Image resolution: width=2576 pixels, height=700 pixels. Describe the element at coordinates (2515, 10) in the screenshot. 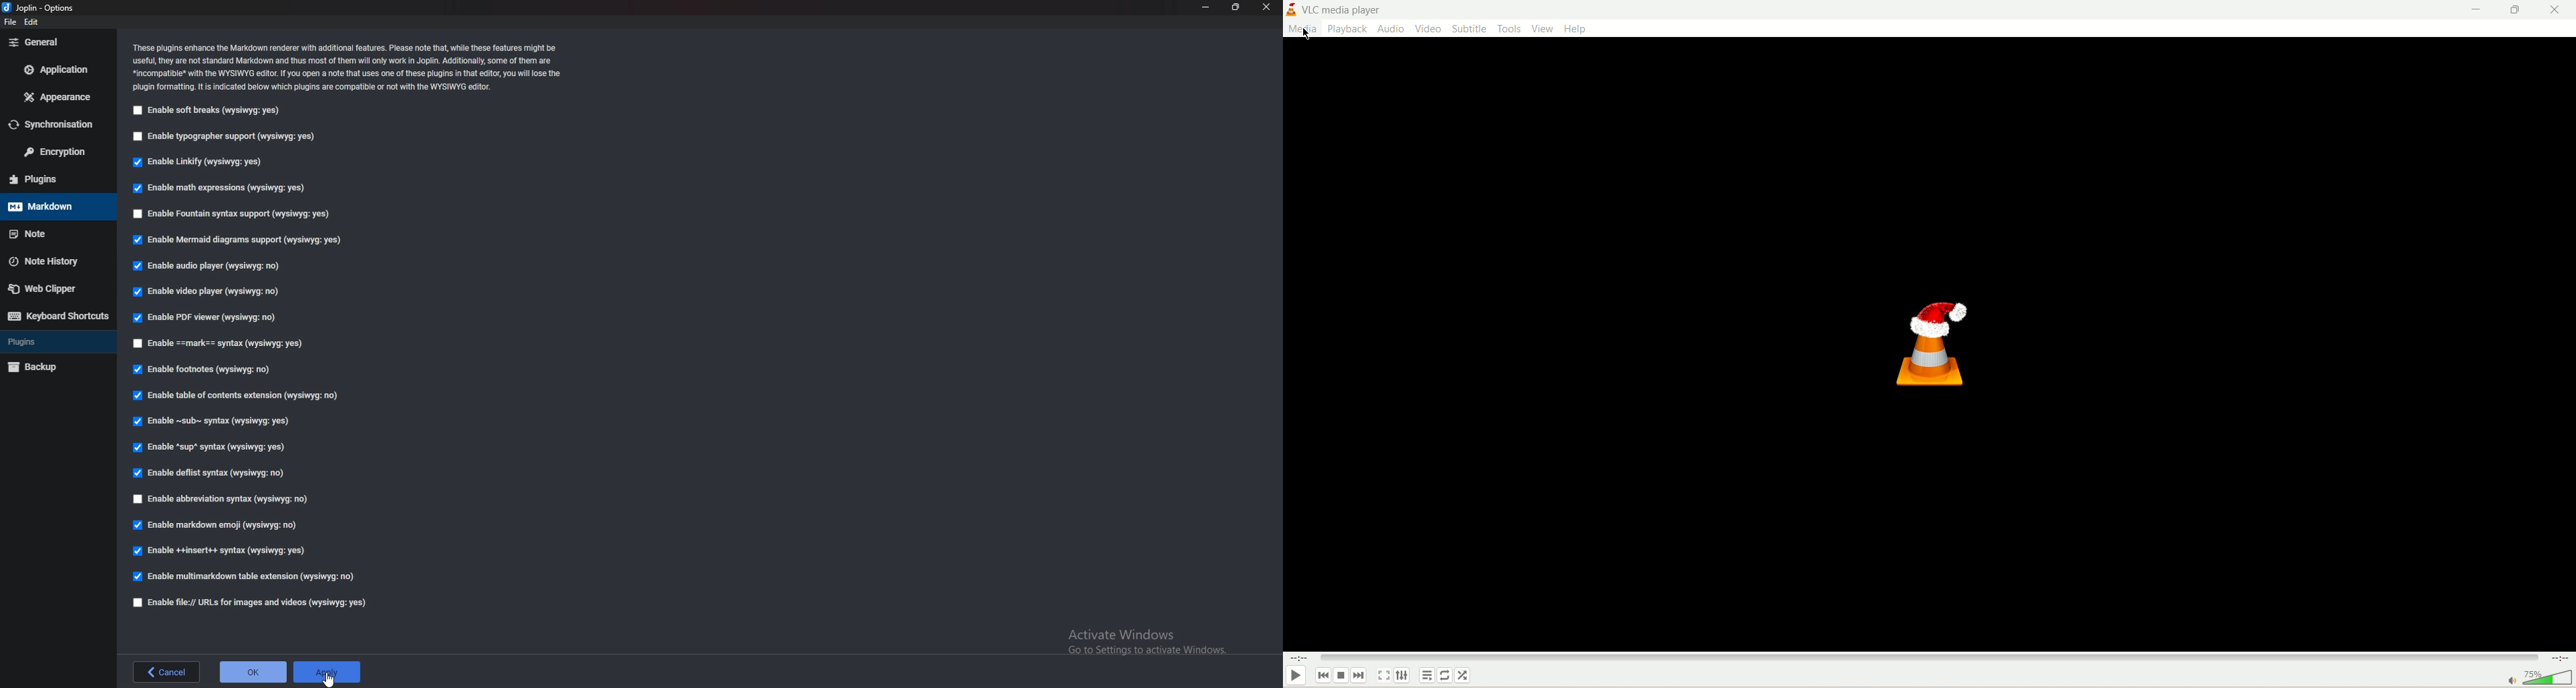

I see `maximize` at that location.